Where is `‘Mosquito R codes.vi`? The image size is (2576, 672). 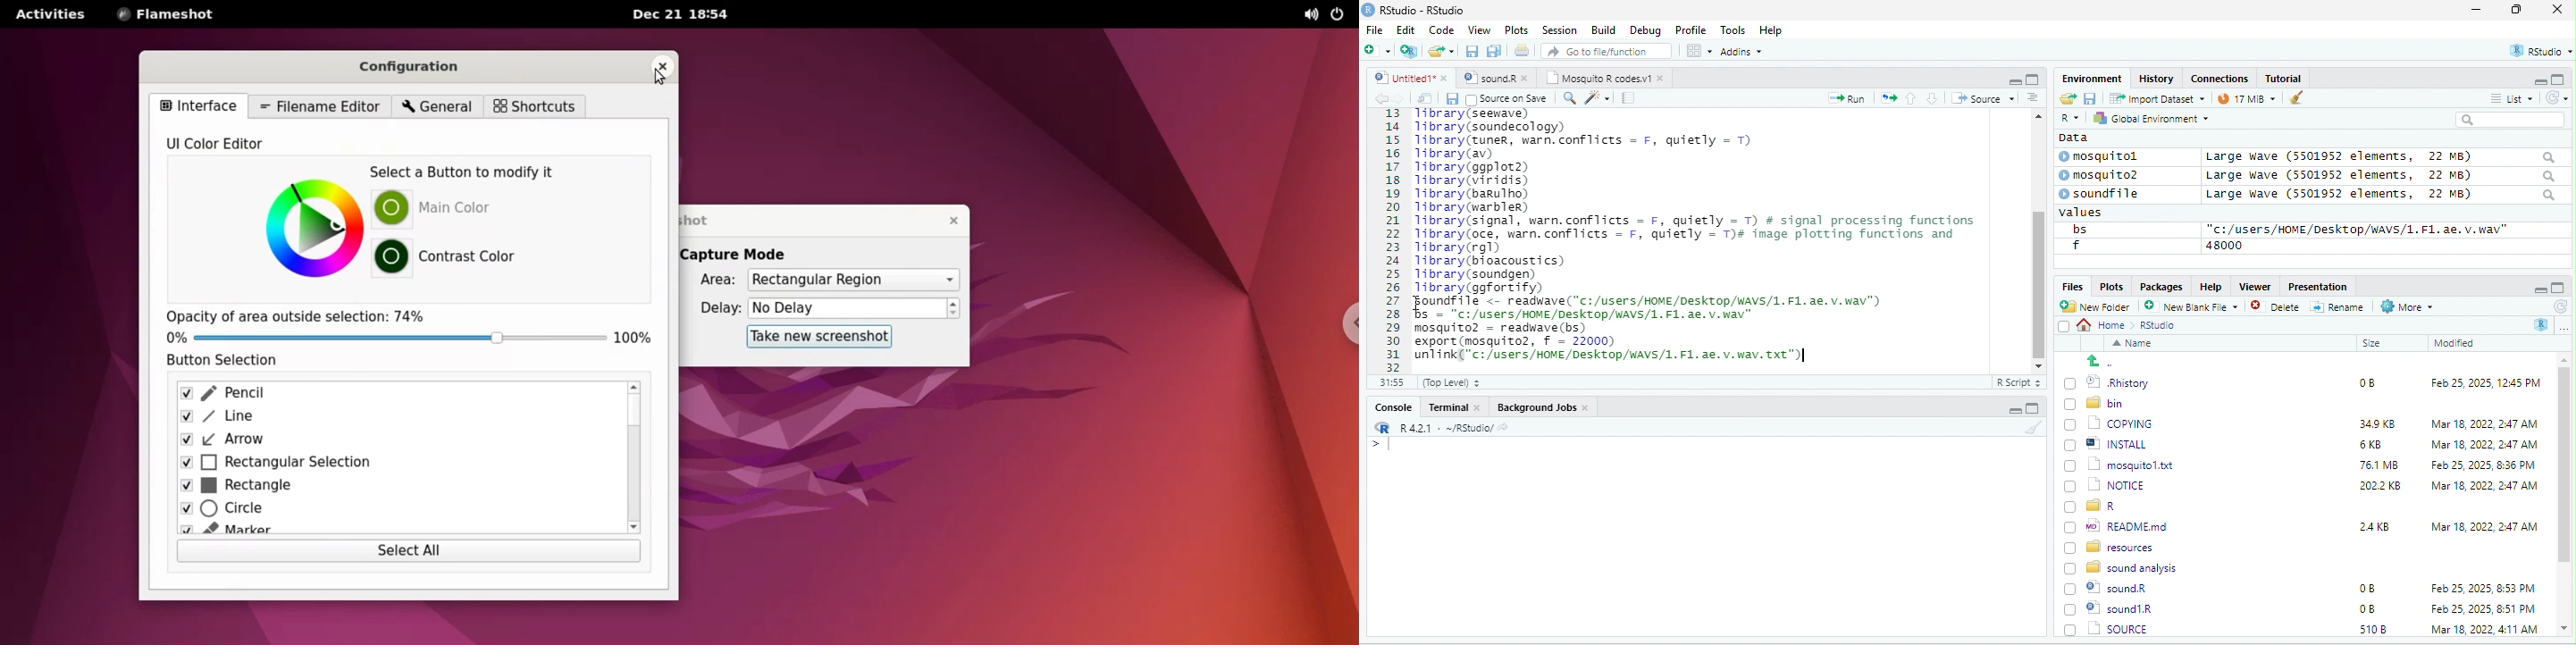
‘Mosquito R codes.vi is located at coordinates (1493, 78).